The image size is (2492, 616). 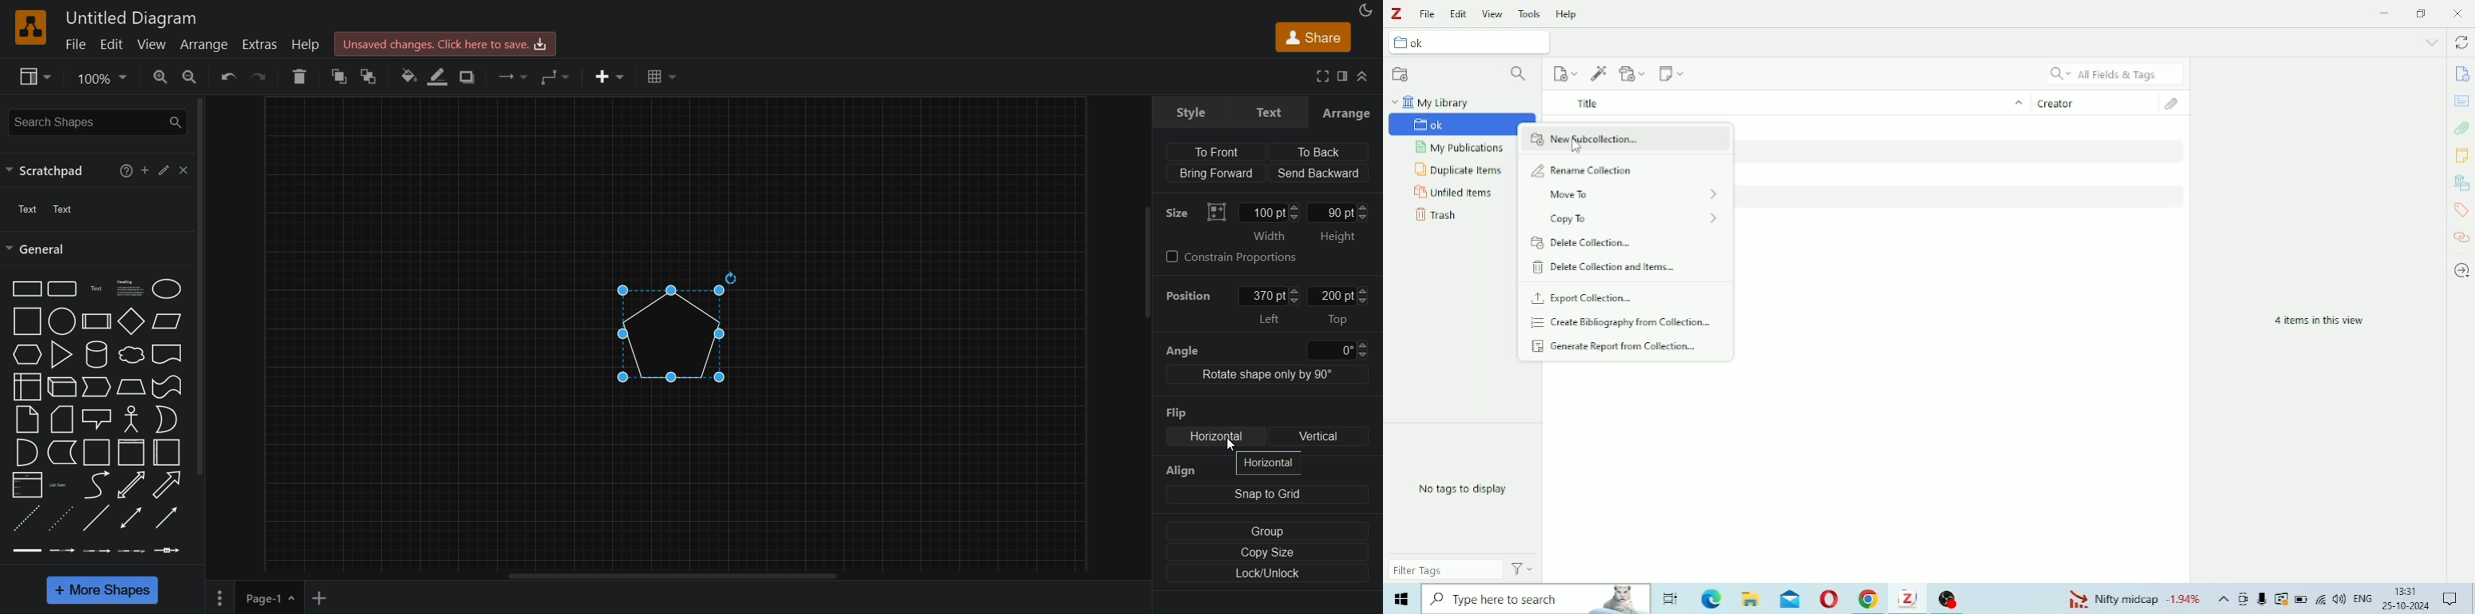 I want to click on Notes, so click(x=2462, y=155).